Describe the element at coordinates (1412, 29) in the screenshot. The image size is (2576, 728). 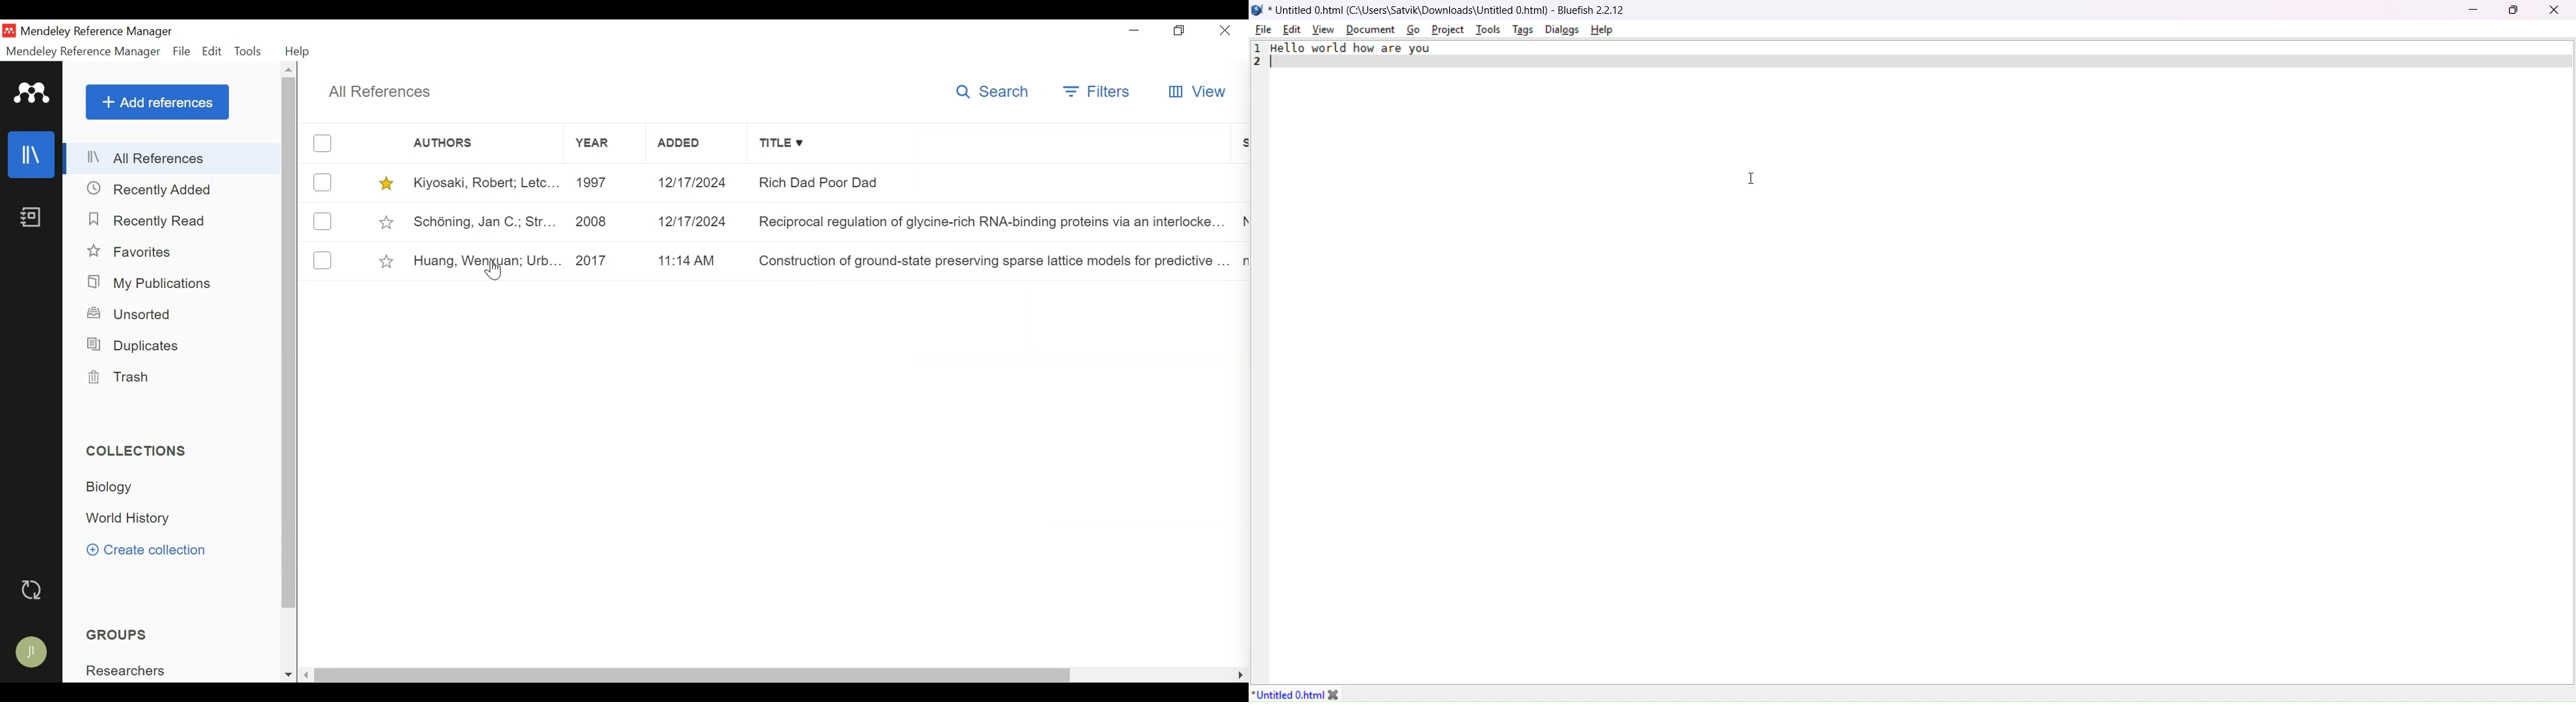
I see `go` at that location.